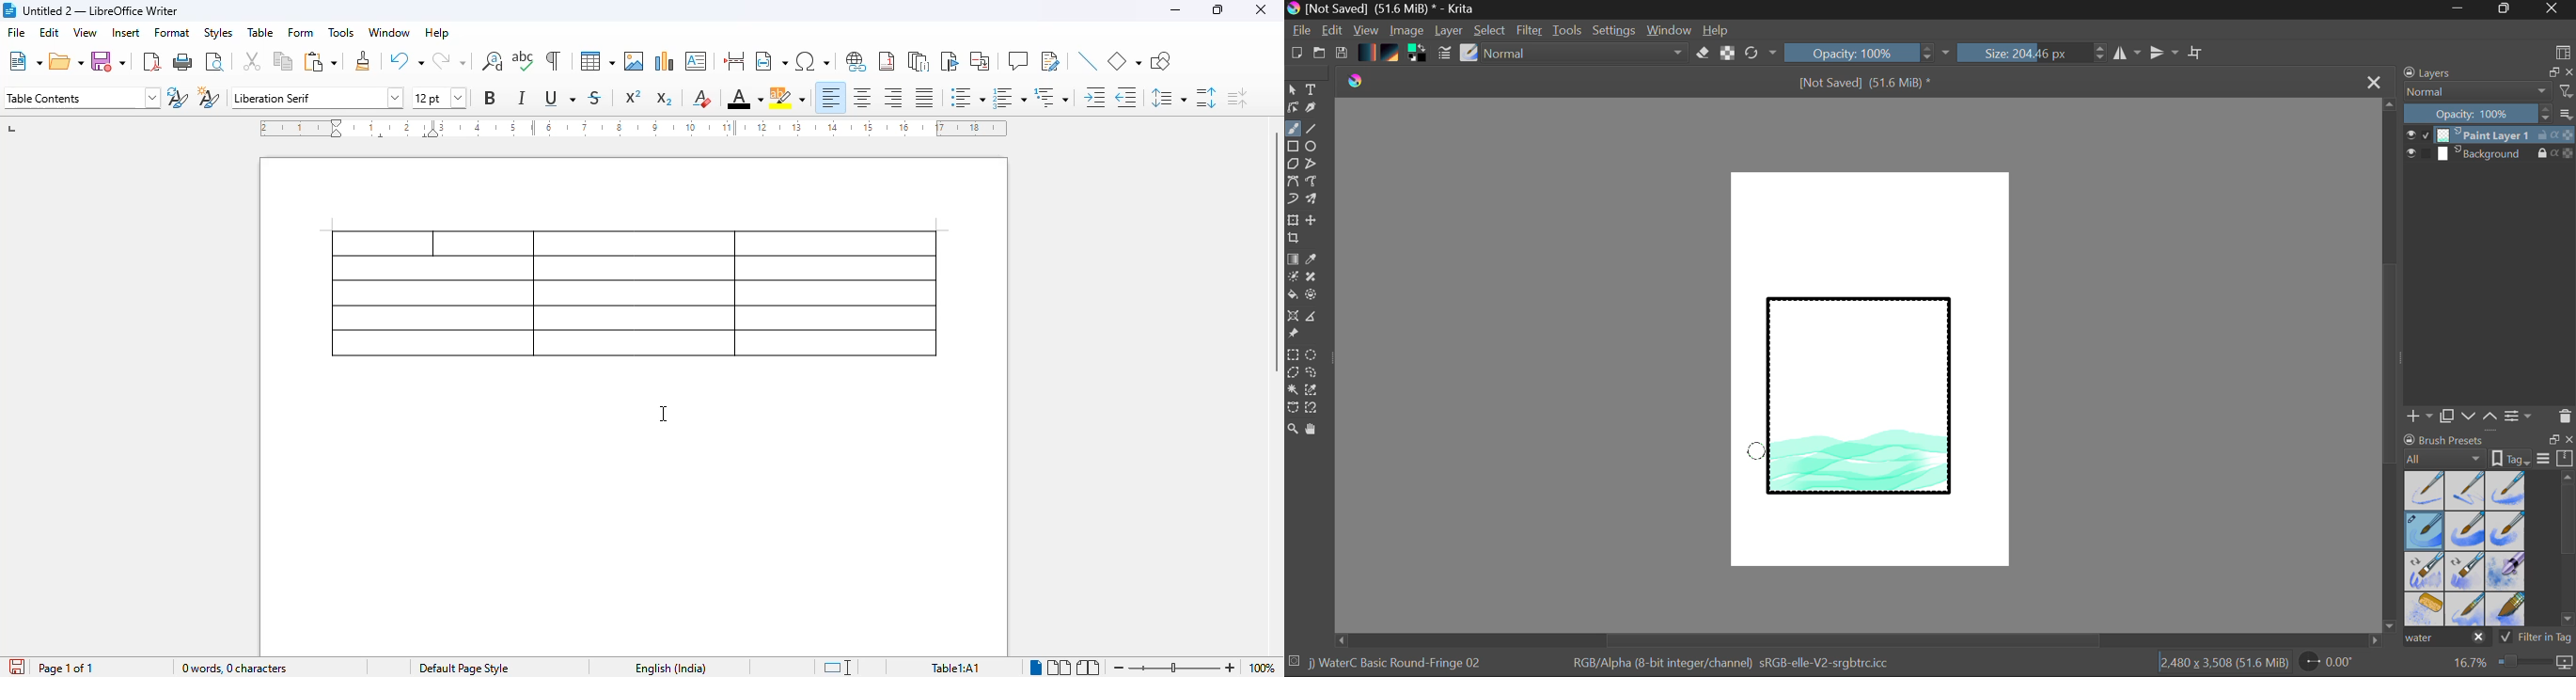  I want to click on Water C - Grain, so click(2466, 532).